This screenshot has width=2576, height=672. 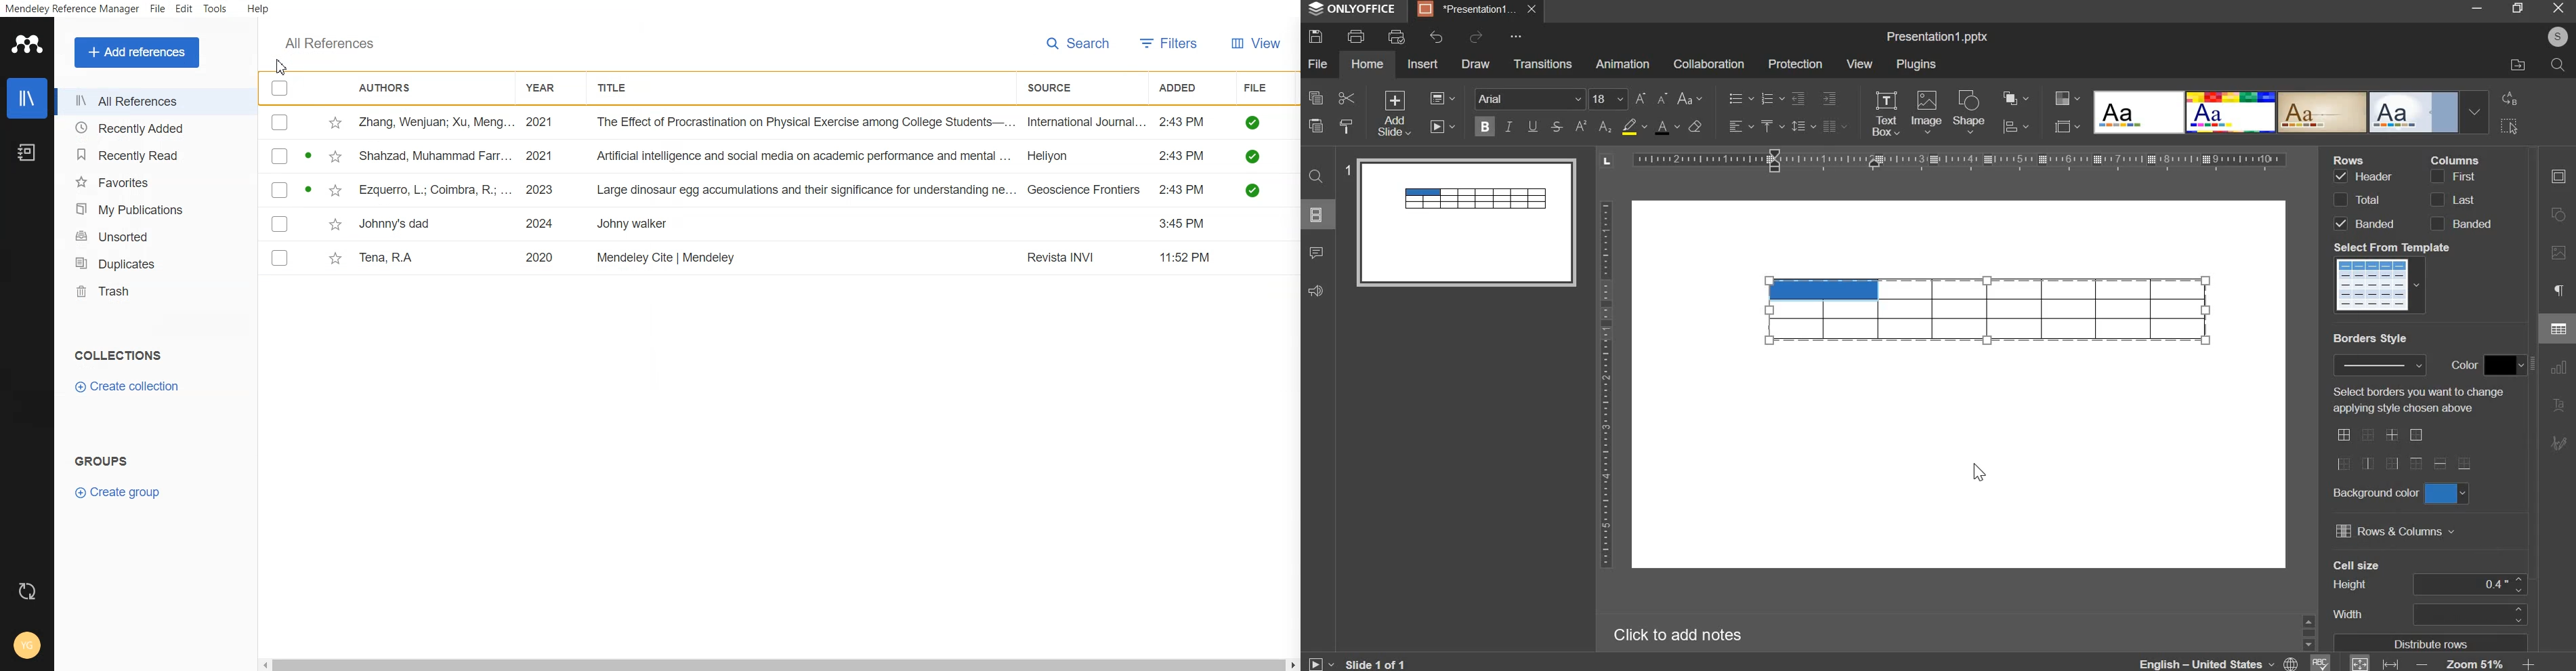 I want to click on line spacing, so click(x=1802, y=126).